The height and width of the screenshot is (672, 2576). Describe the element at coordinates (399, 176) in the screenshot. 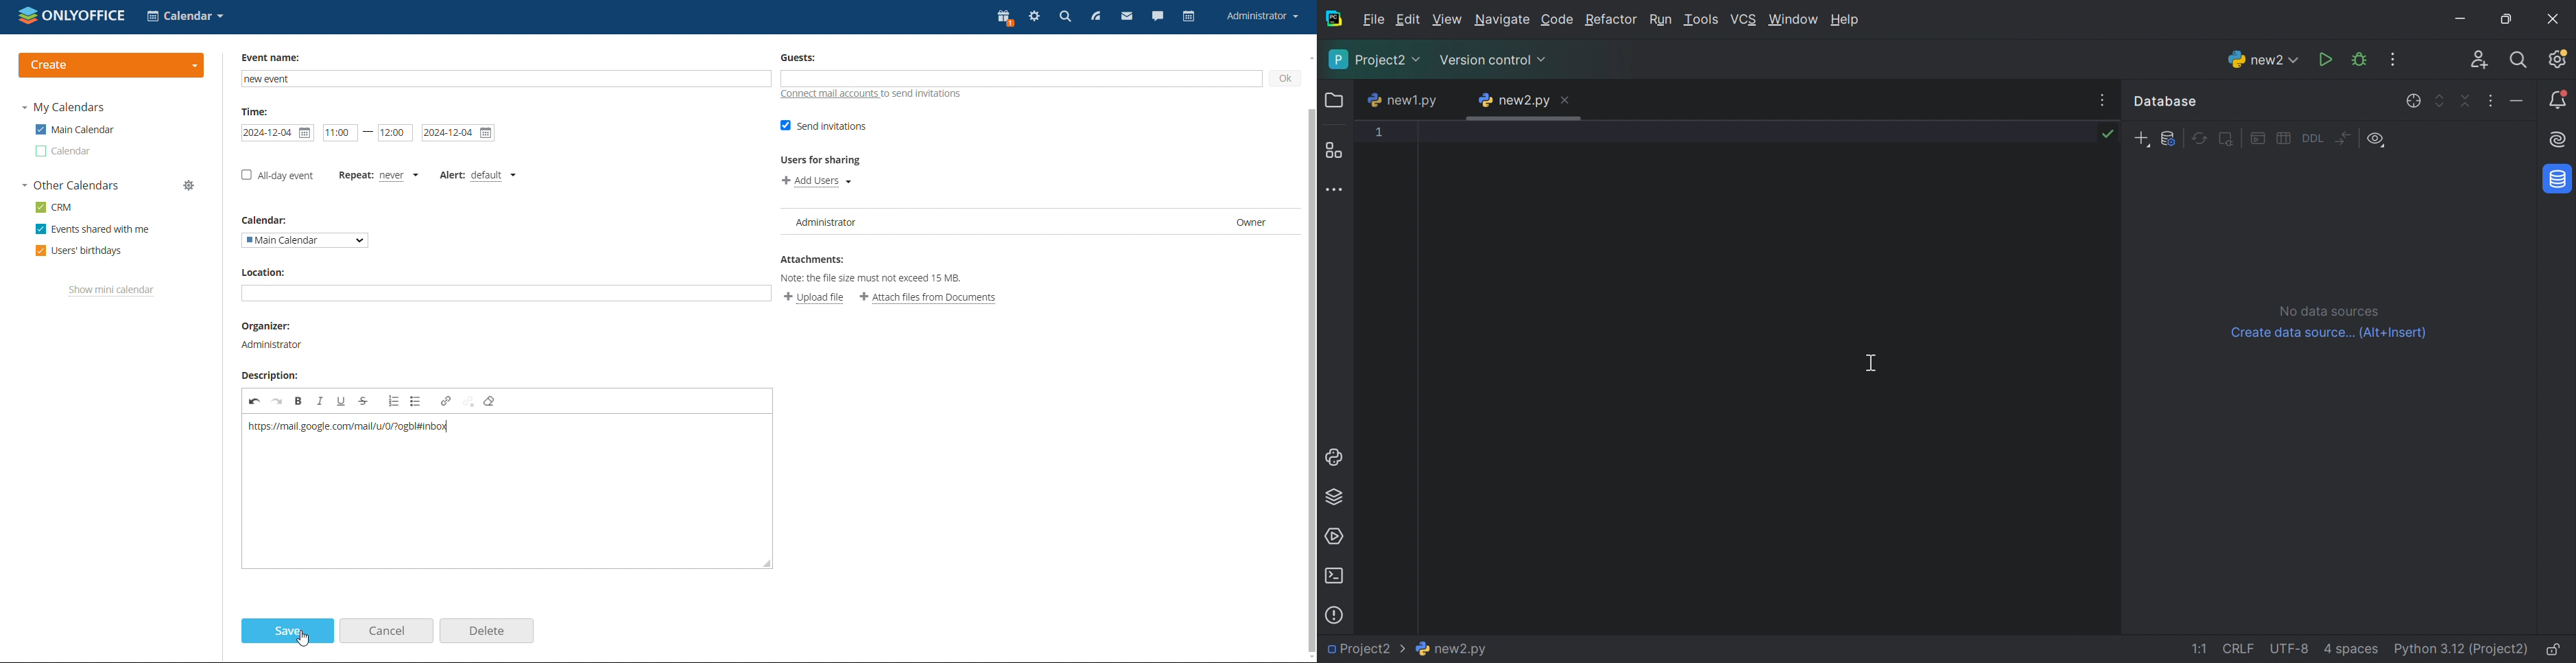

I see `never` at that location.